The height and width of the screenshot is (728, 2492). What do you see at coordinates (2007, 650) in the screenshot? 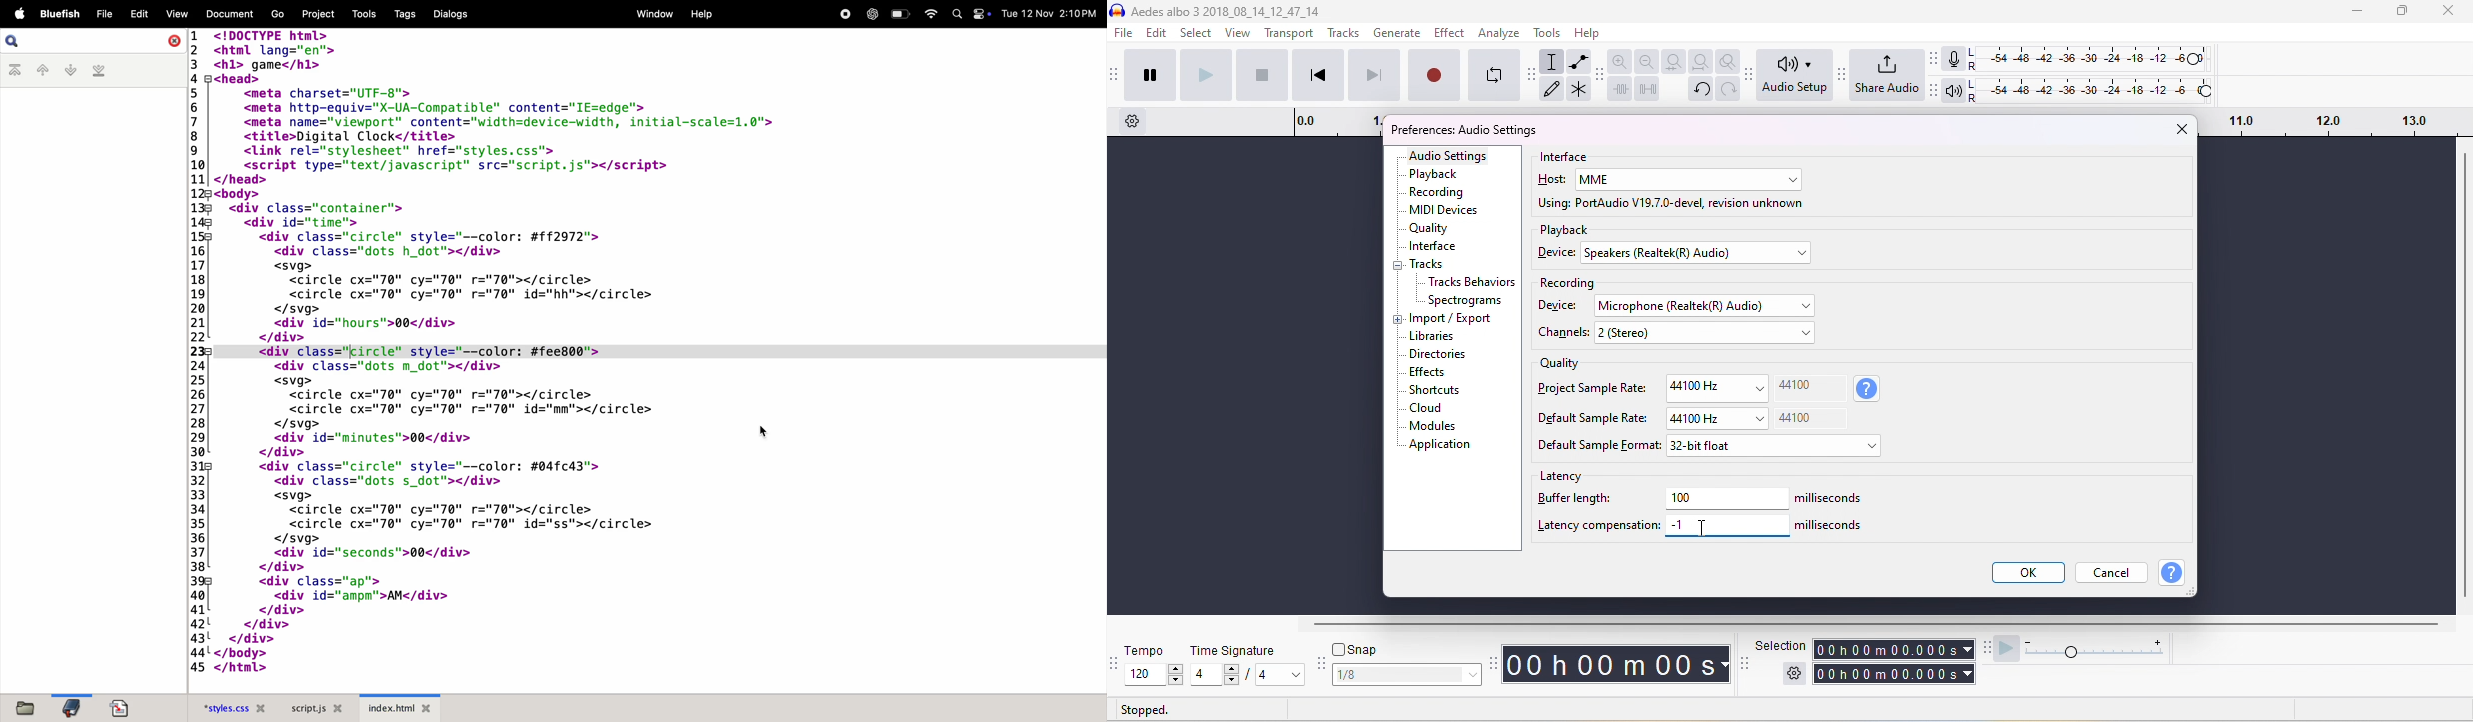
I see `play at speed/ play at speed once` at bounding box center [2007, 650].